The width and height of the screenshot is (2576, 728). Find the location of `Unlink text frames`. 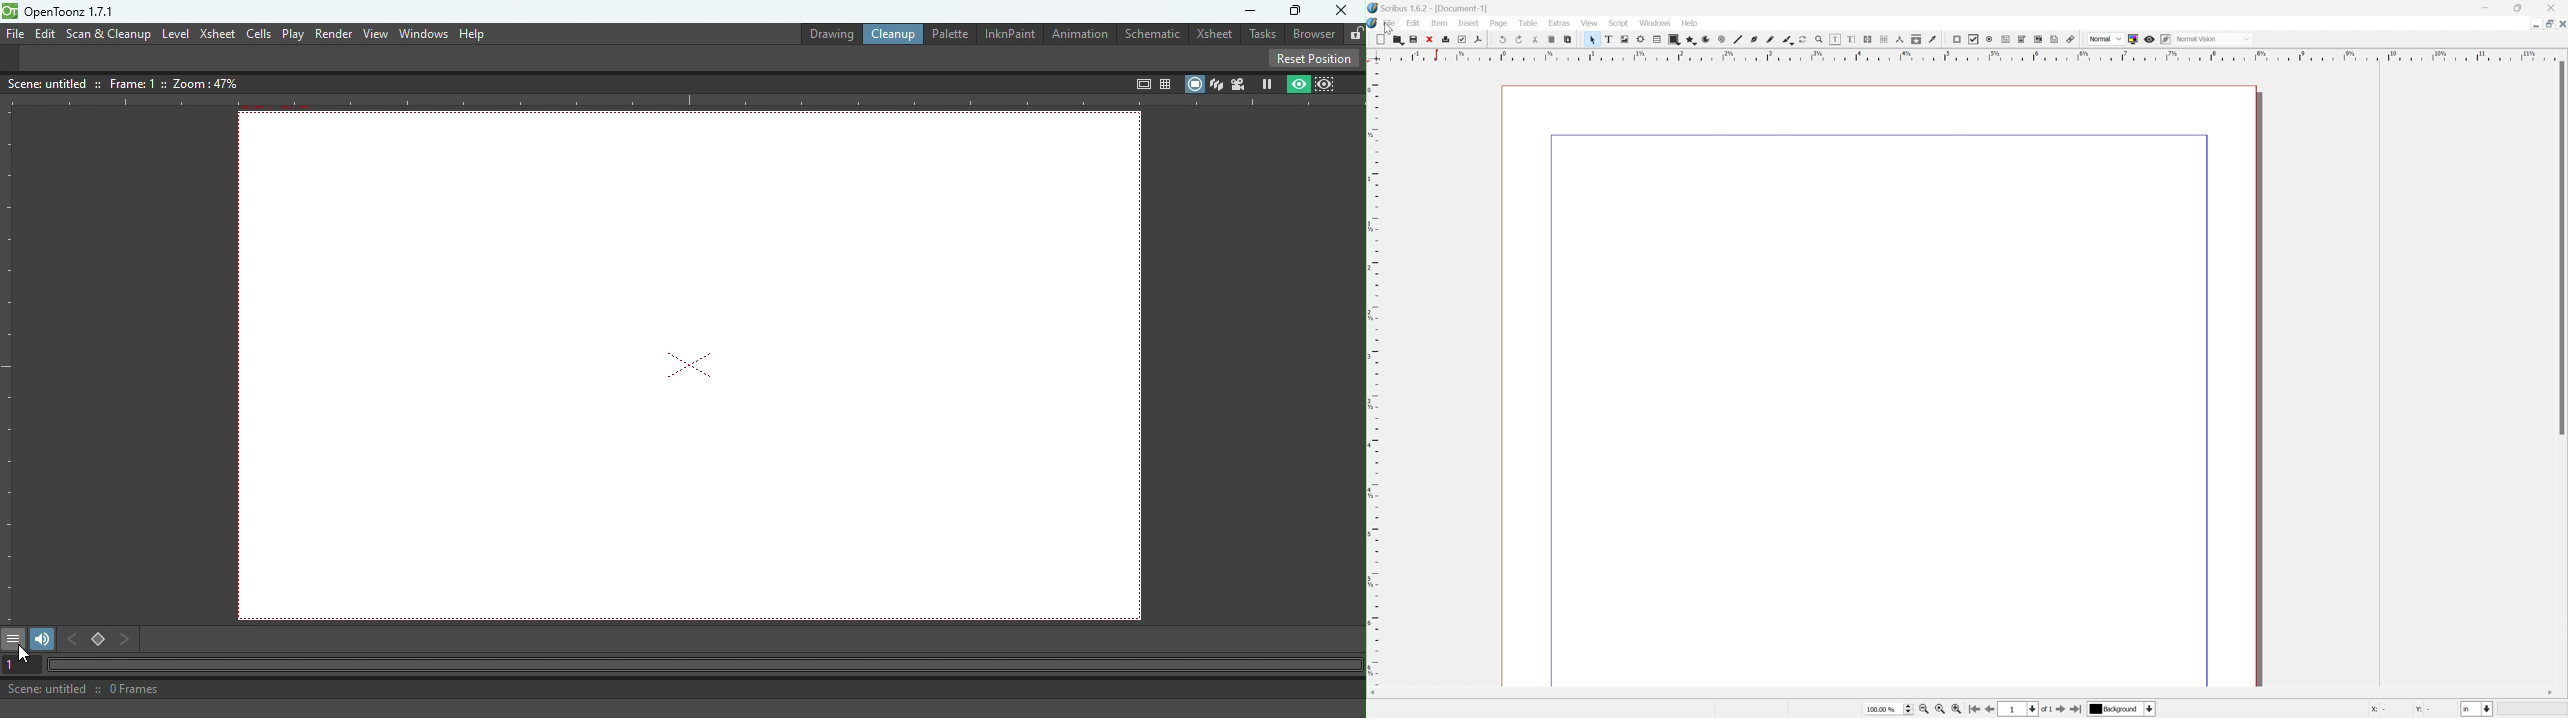

Unlink text frames is located at coordinates (1886, 40).